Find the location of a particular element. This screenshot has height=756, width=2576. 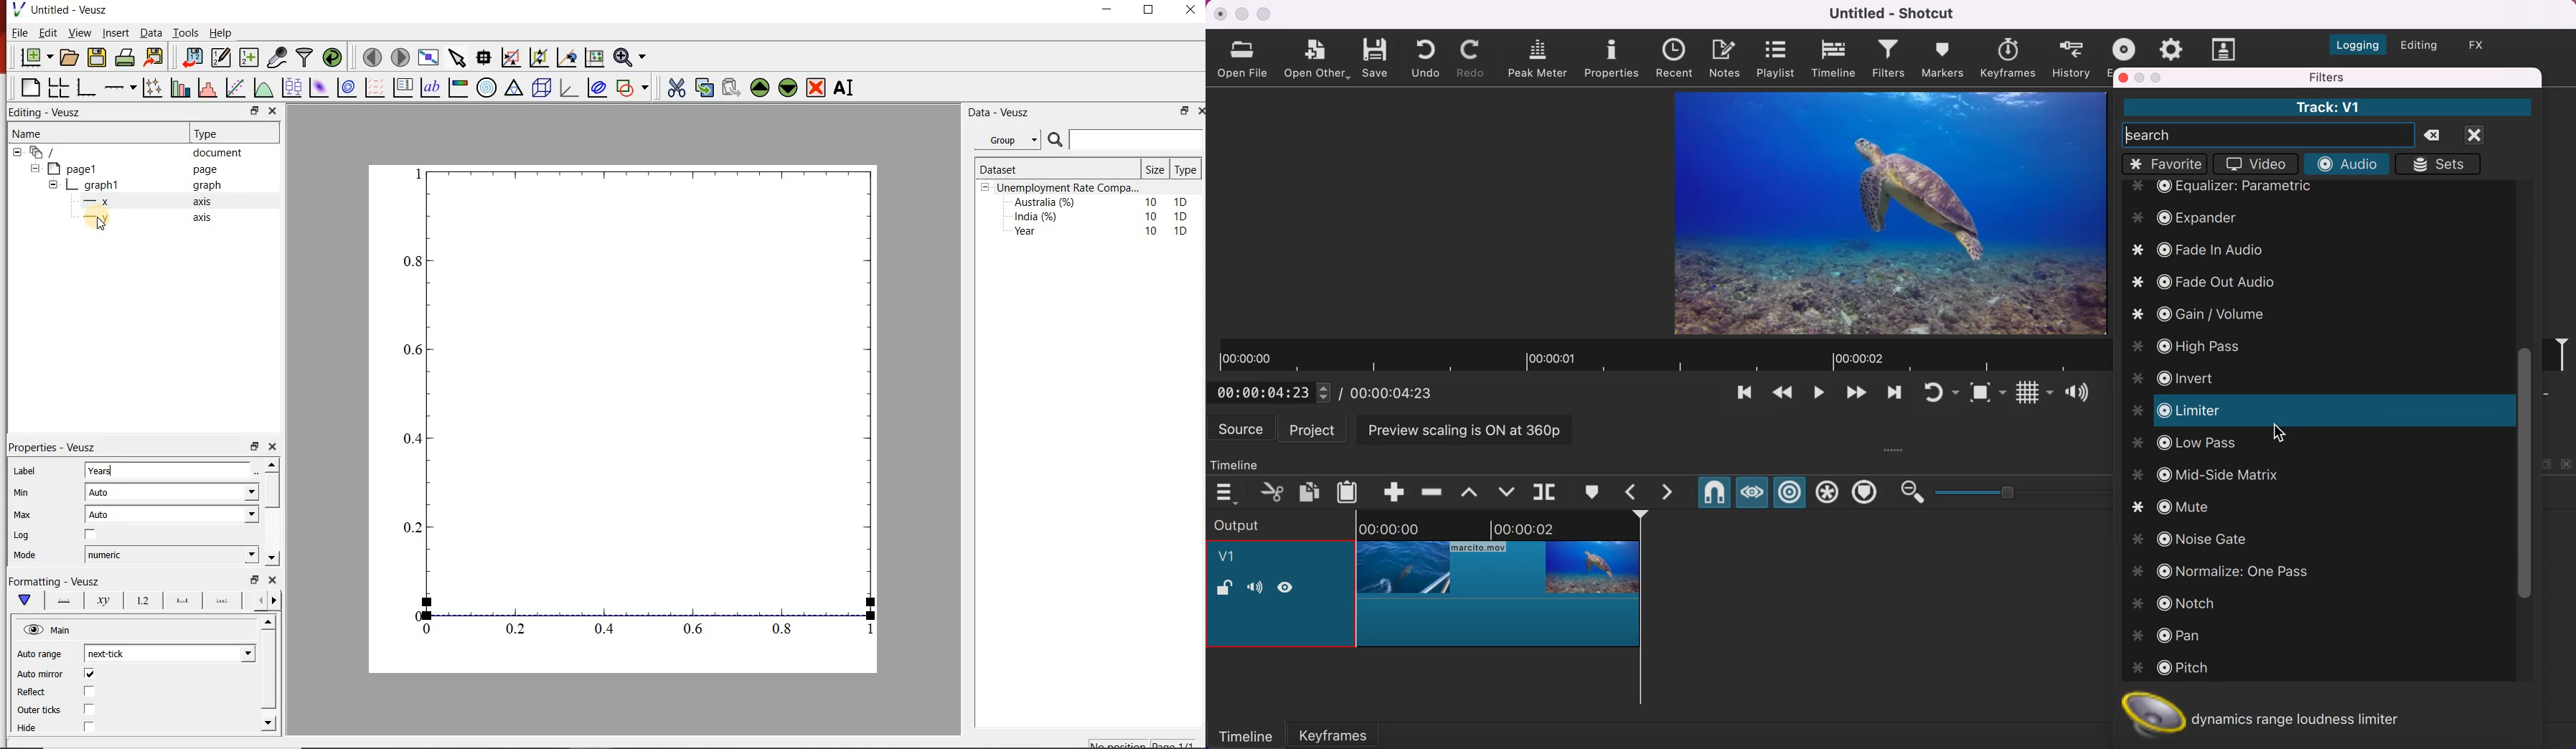

noise gate is located at coordinates (2205, 539).